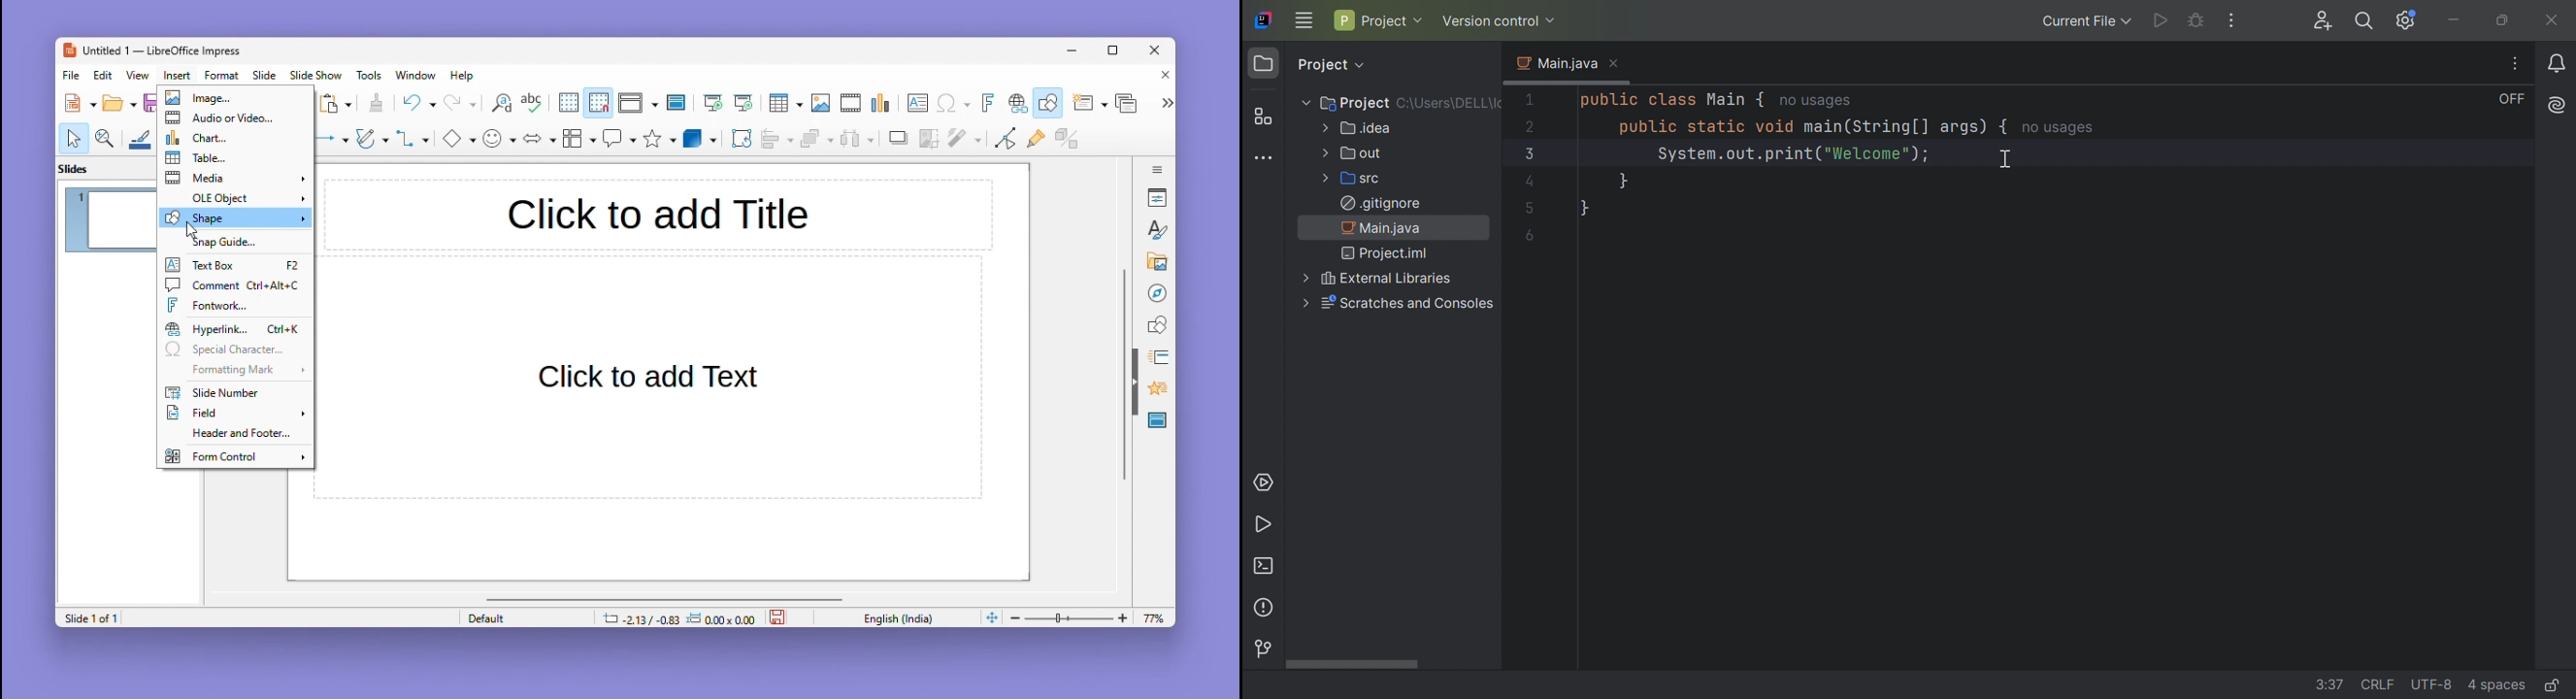 The height and width of the screenshot is (700, 2576). I want to click on Distribute, so click(860, 141).